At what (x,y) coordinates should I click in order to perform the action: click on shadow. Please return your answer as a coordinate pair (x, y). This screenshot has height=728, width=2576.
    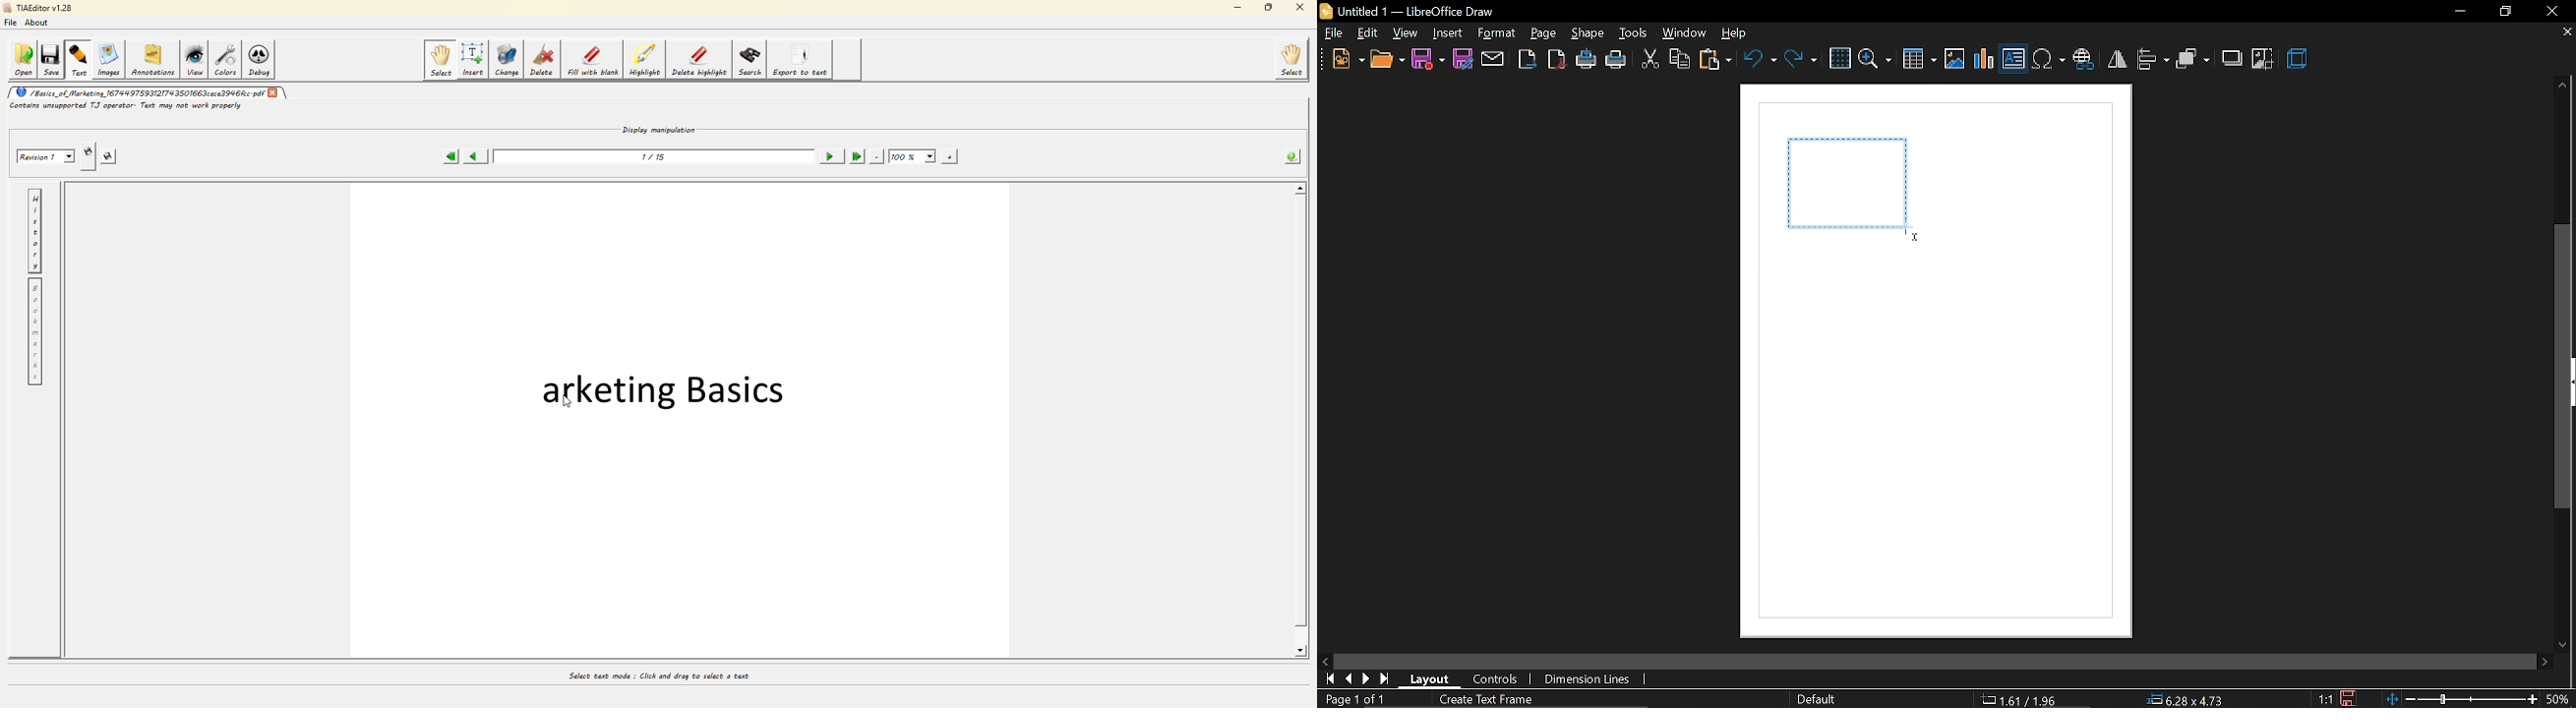
    Looking at the image, I should click on (2234, 57).